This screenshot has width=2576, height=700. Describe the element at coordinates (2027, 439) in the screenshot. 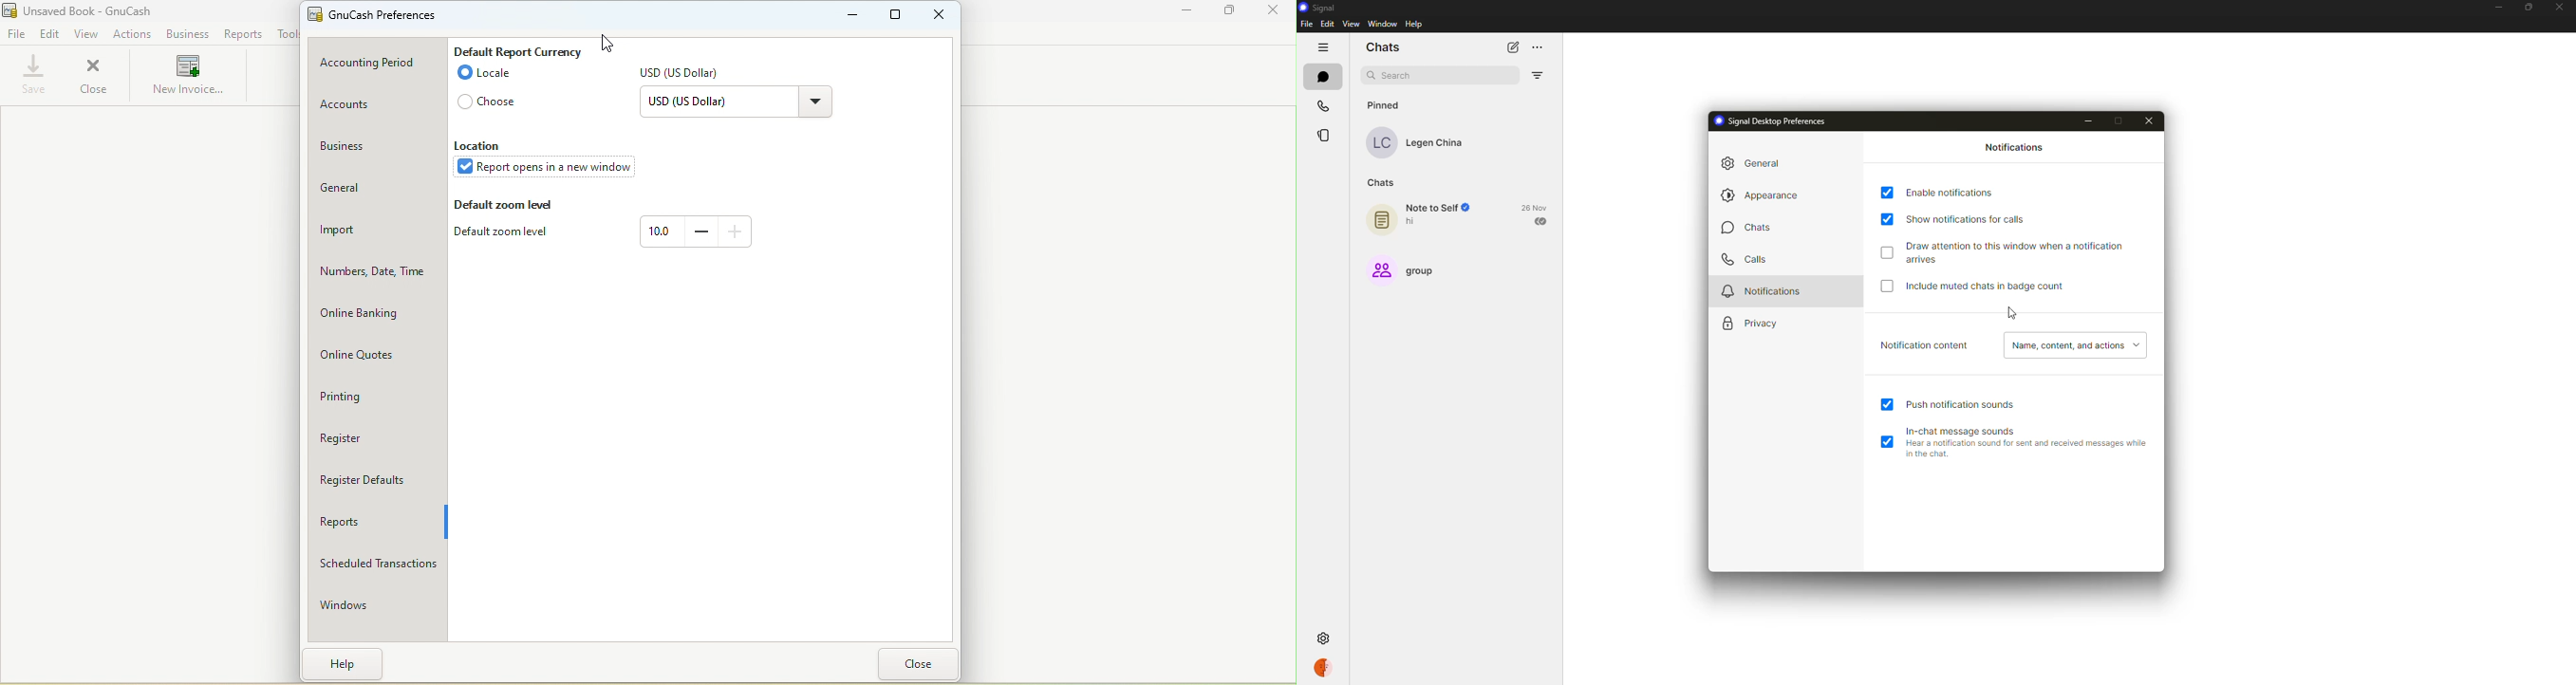

I see `in-chat message sounds` at that location.